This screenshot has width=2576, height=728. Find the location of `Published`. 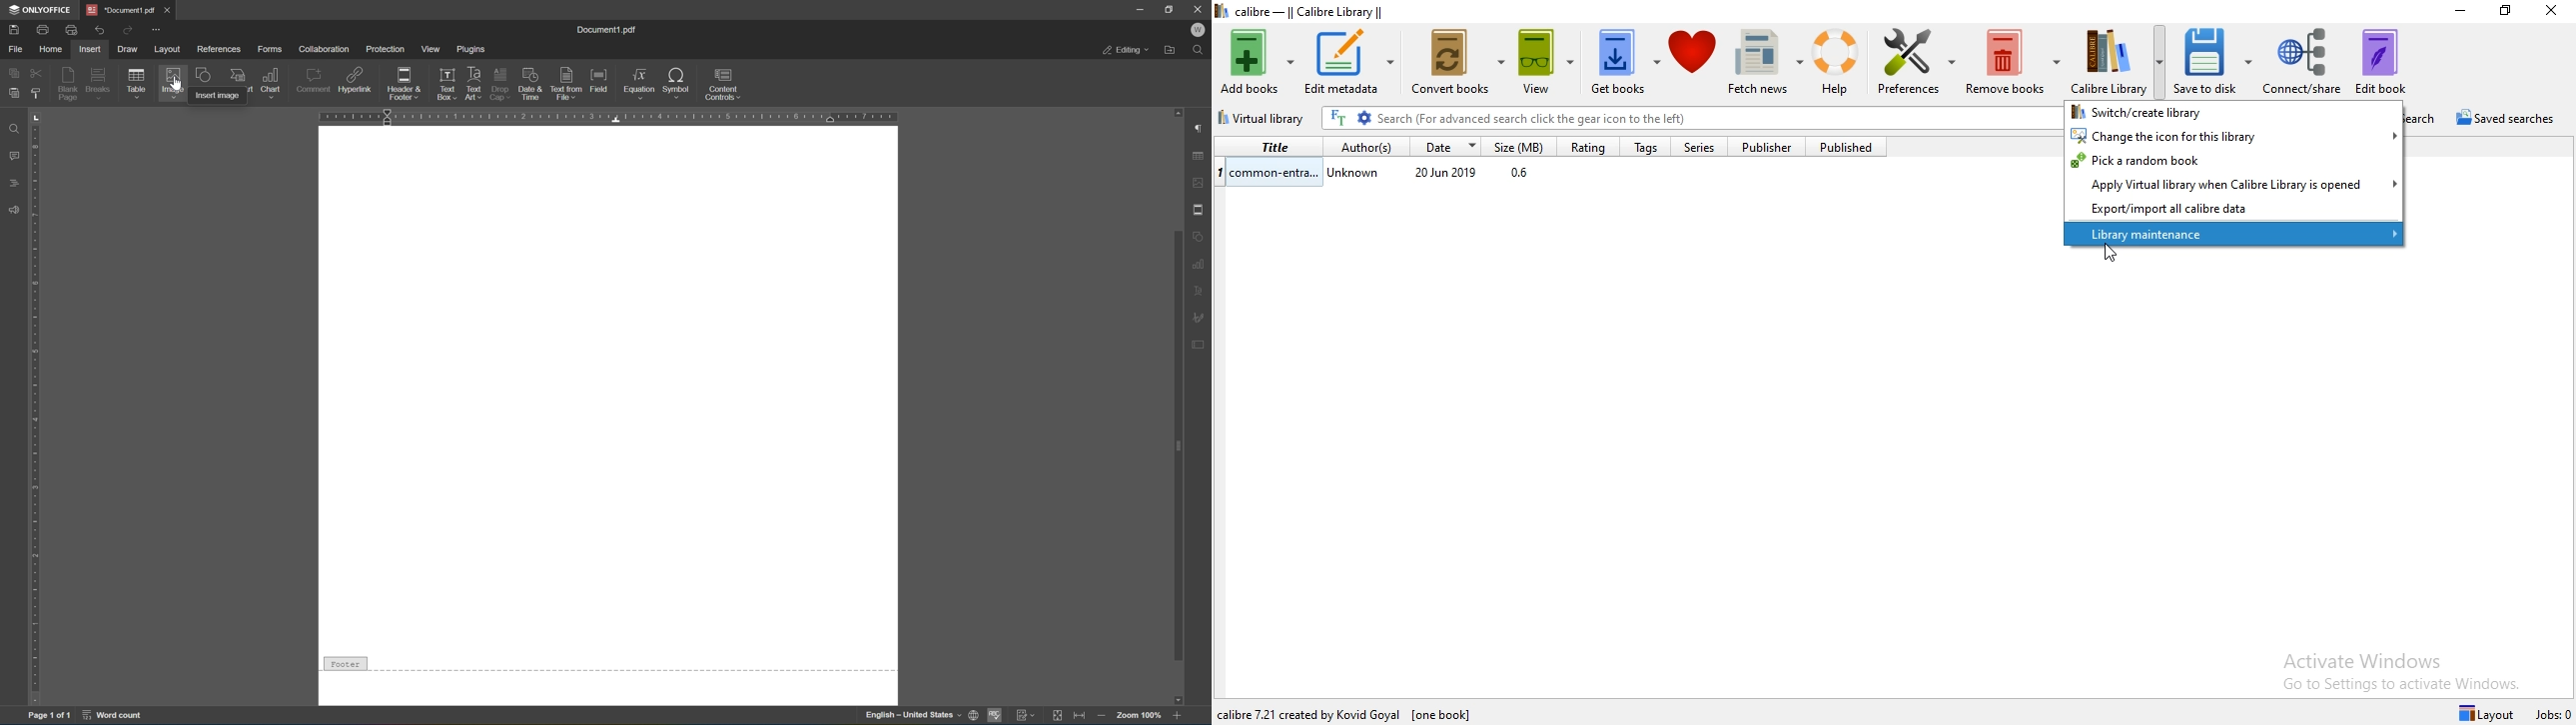

Published is located at coordinates (1852, 147).